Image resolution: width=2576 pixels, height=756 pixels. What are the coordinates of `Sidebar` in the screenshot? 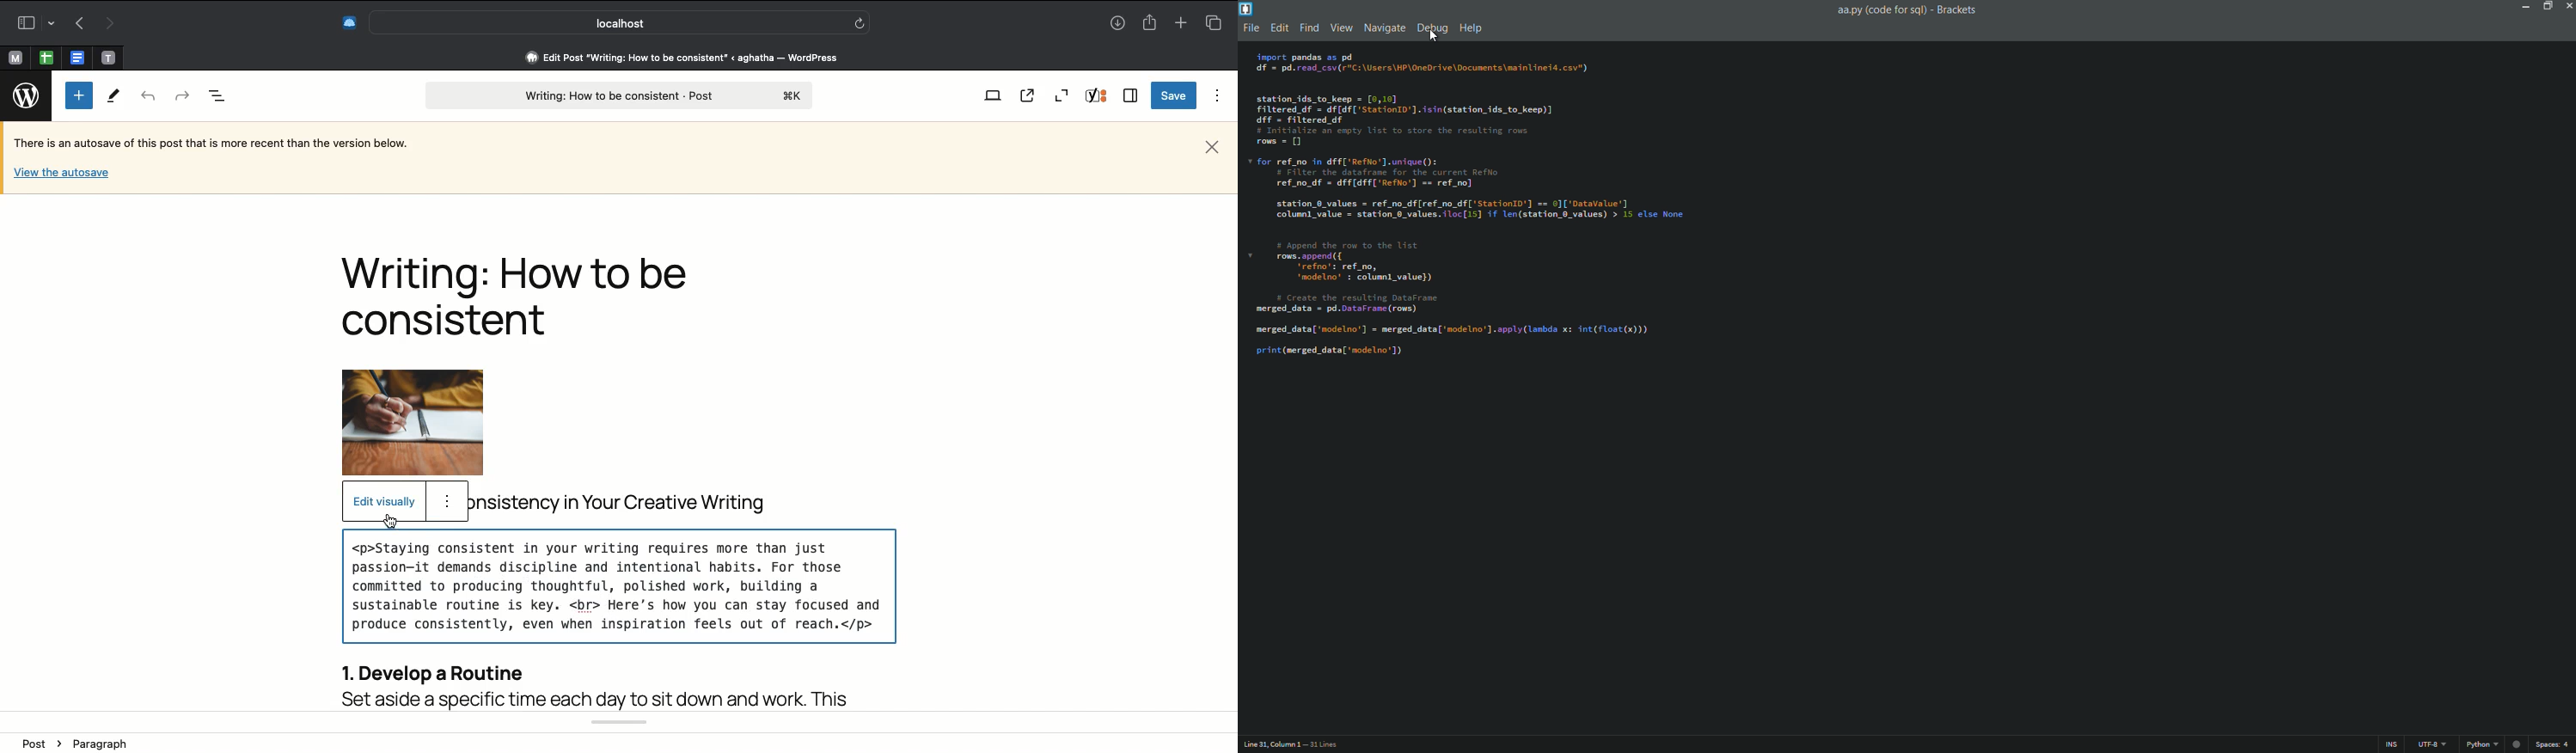 It's located at (1131, 95).